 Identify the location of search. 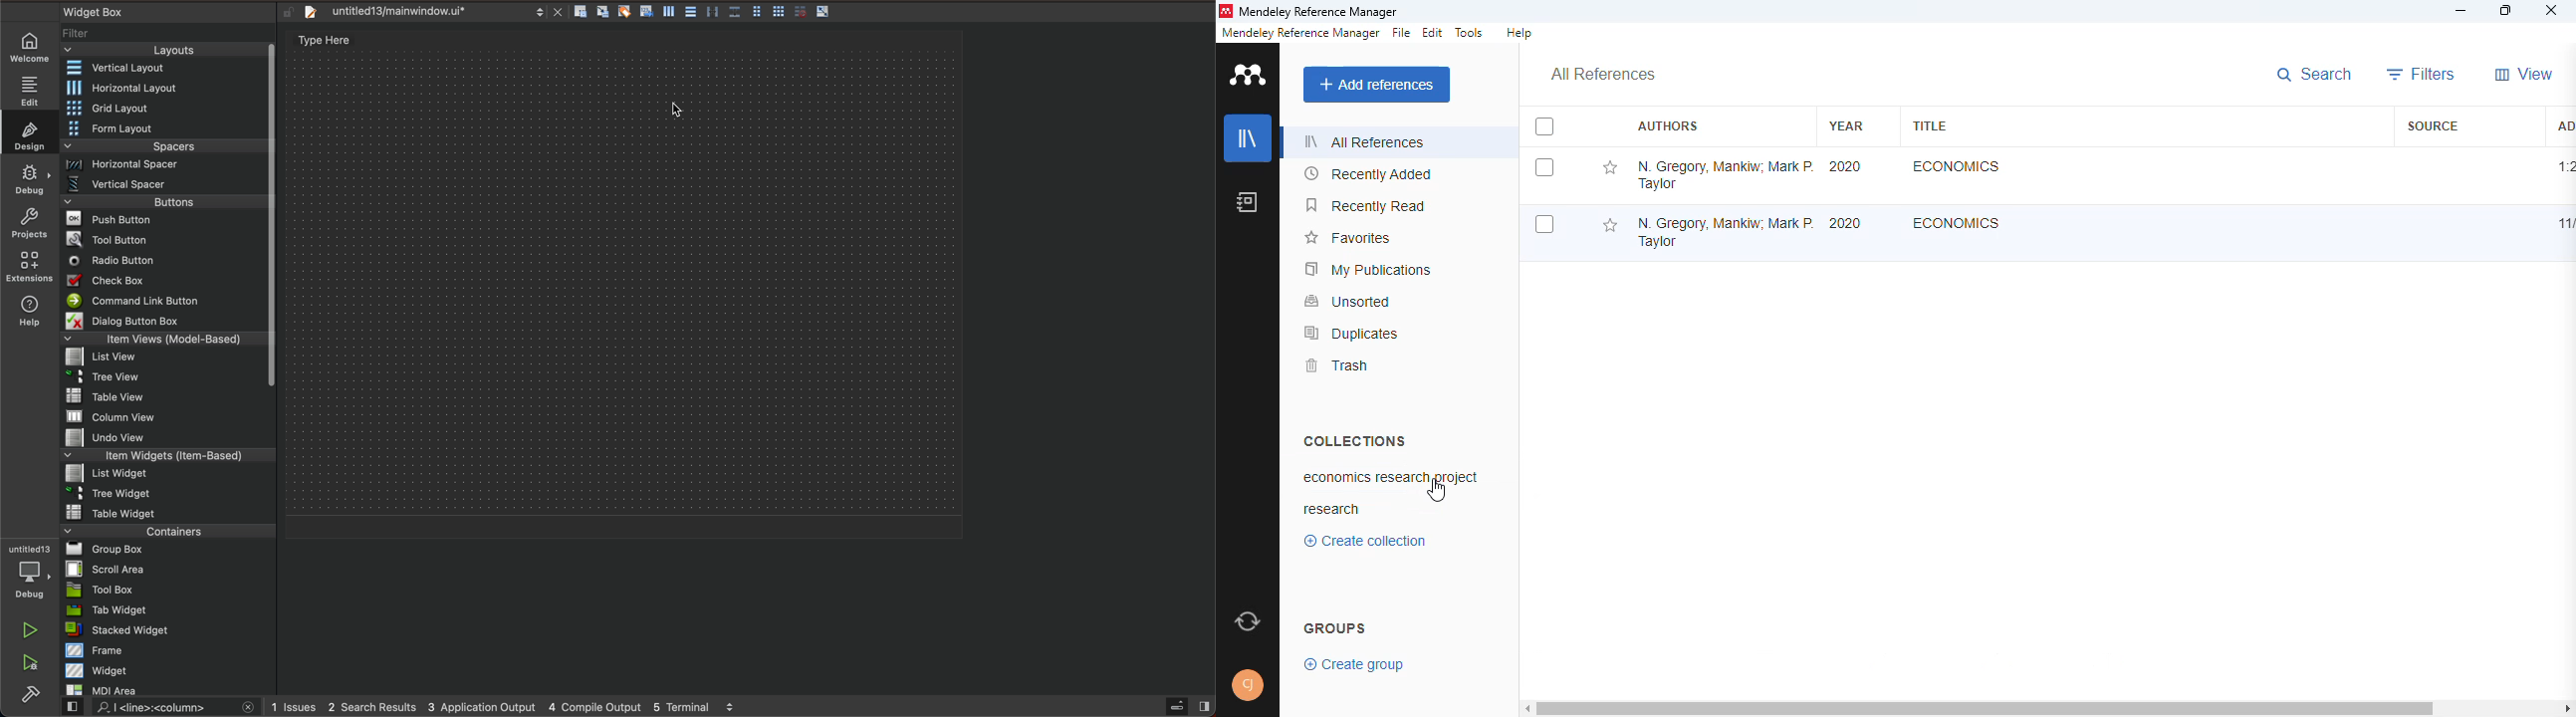
(2317, 76).